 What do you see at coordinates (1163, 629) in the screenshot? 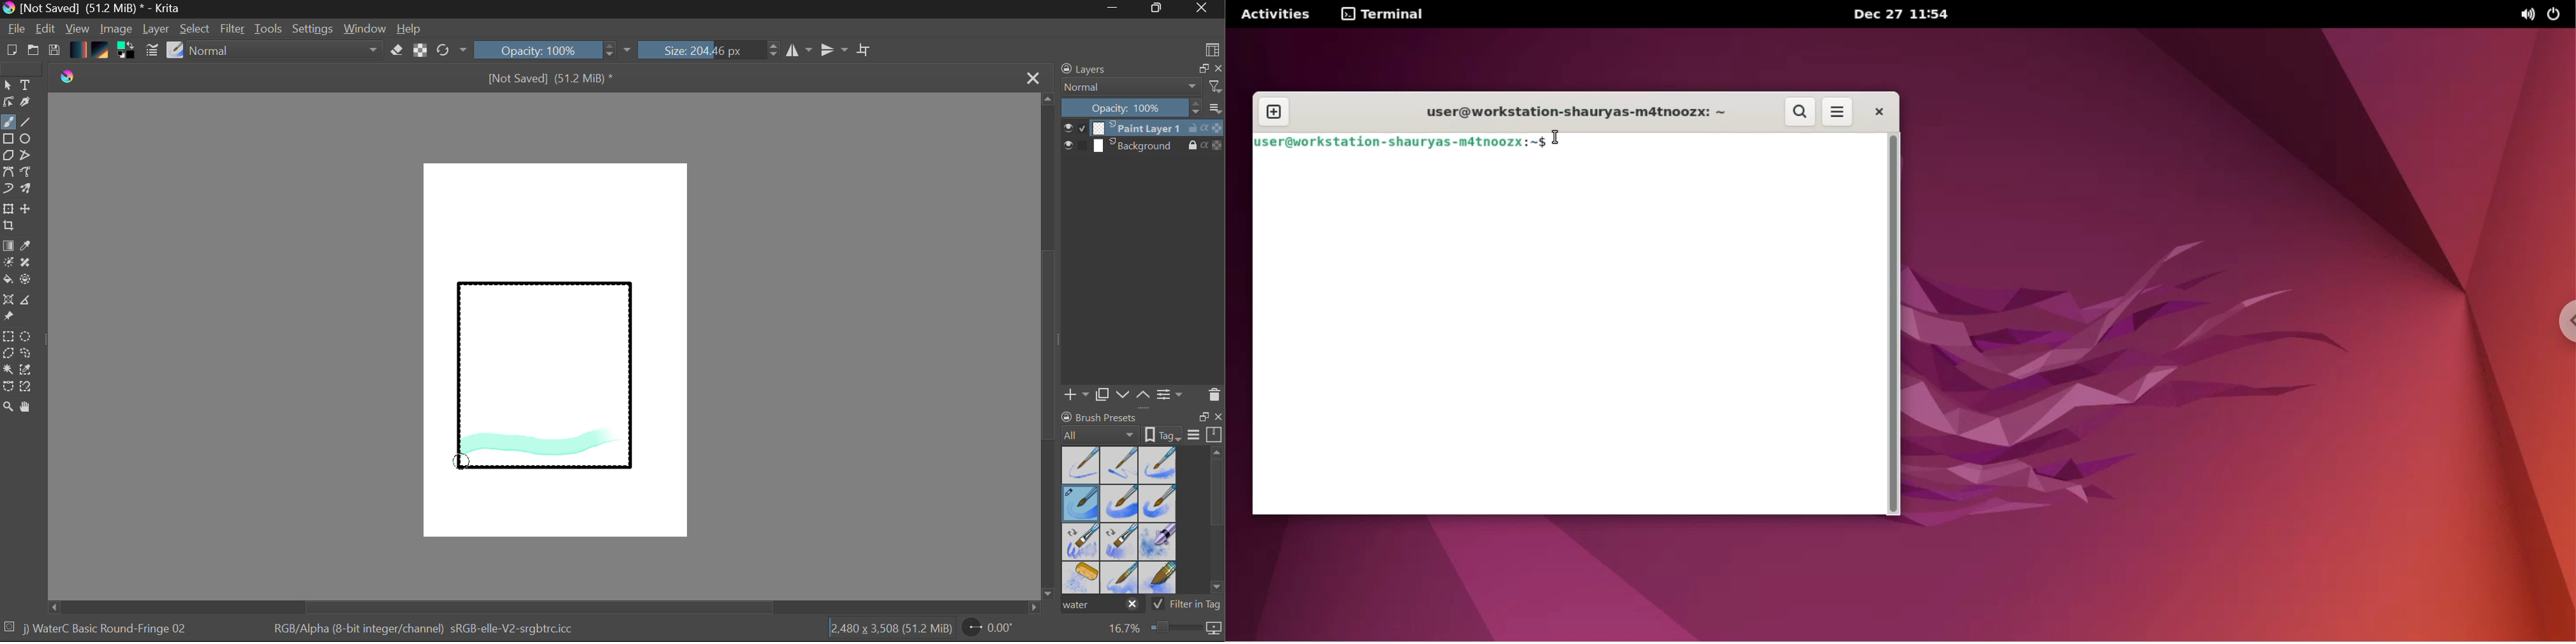
I see `Zoom` at bounding box center [1163, 629].